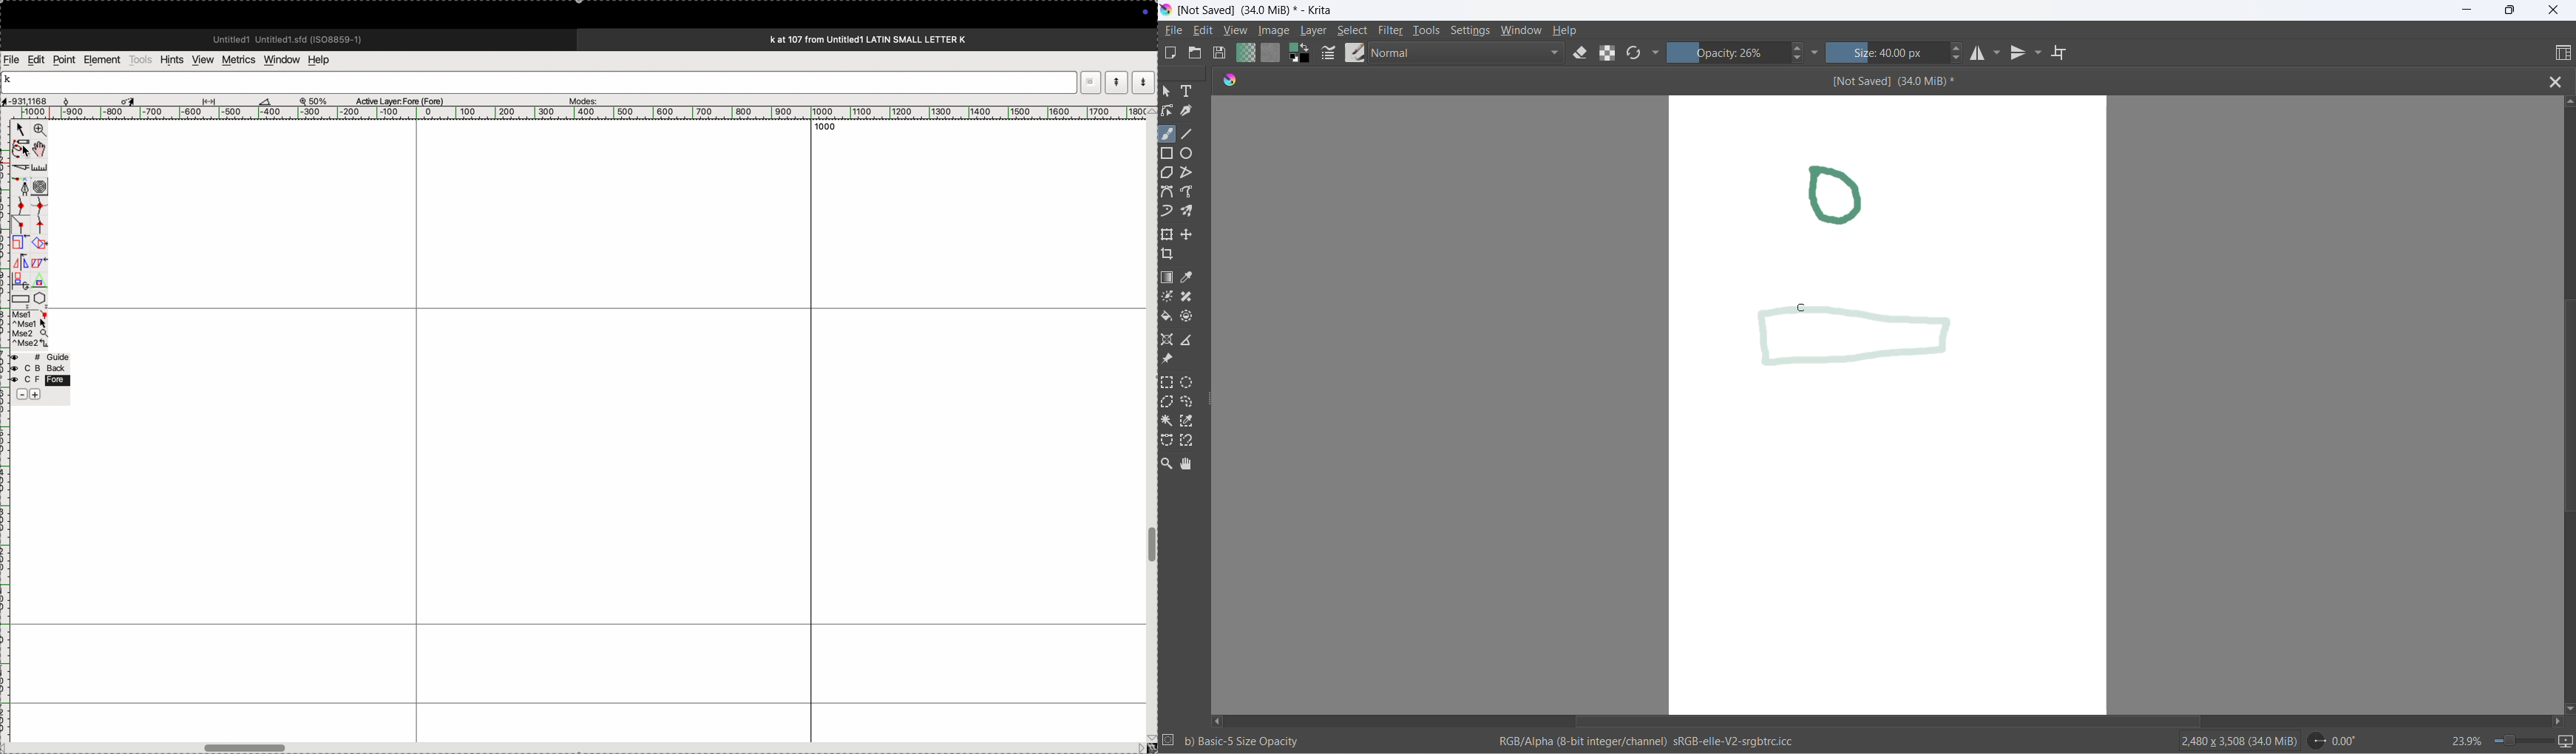  I want to click on file, so click(12, 60).